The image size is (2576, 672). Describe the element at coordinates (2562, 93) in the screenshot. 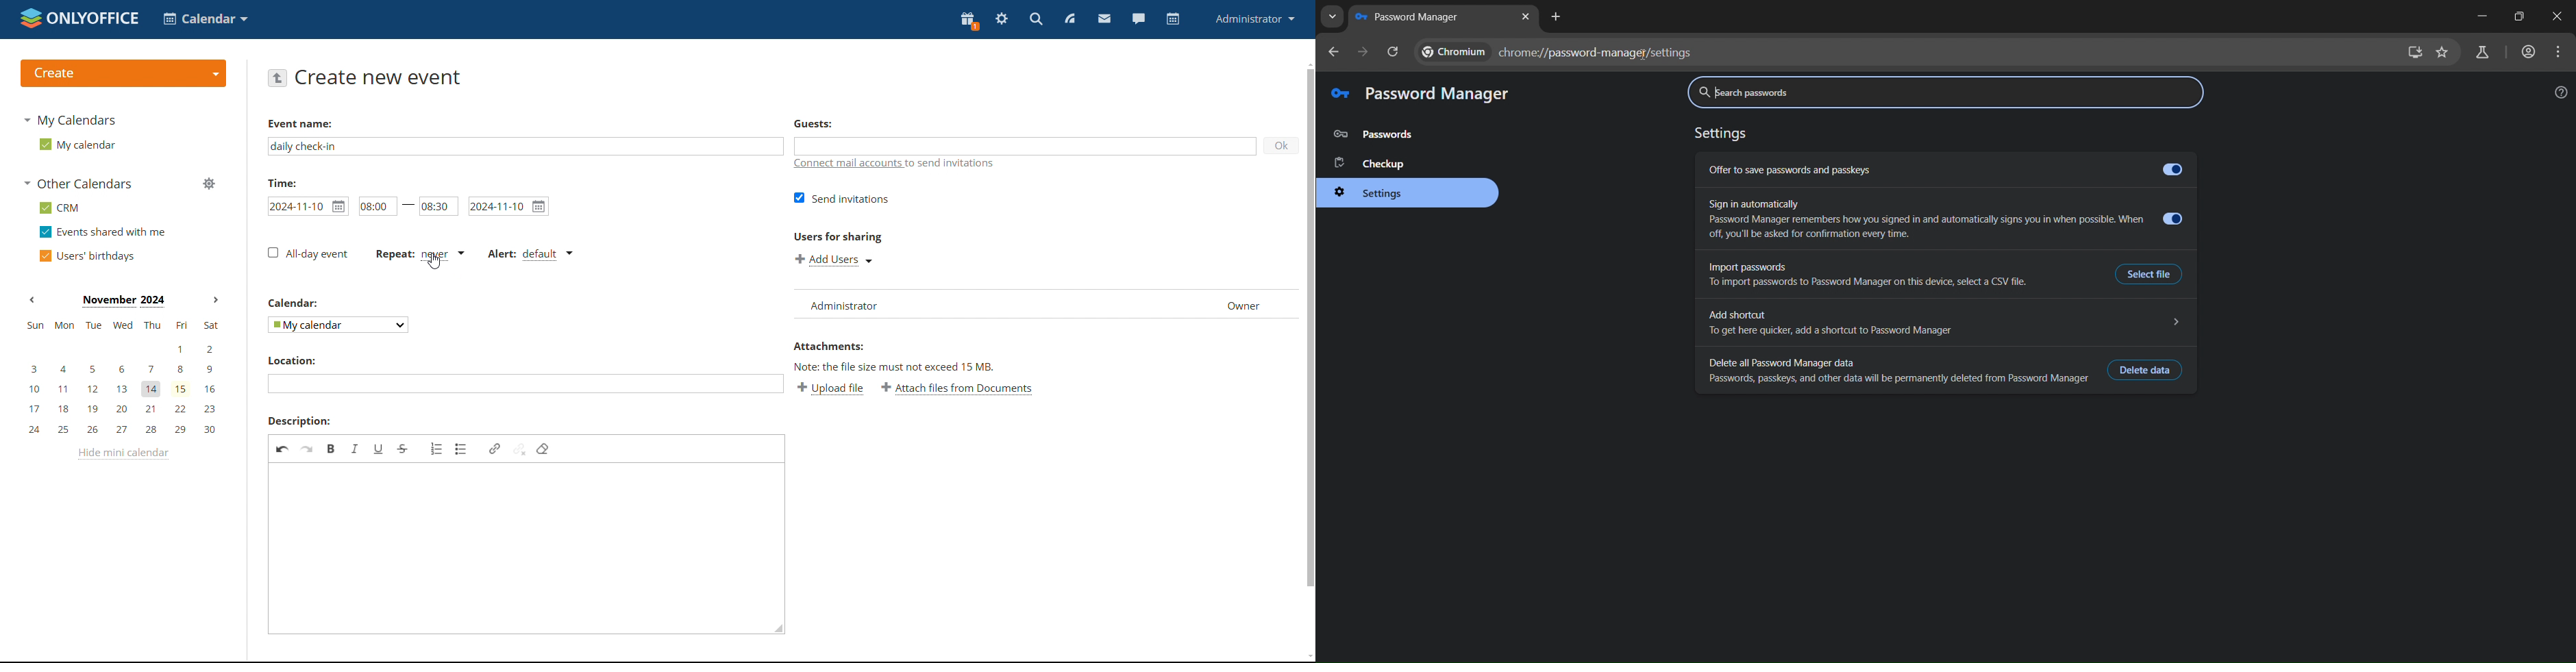

I see `help` at that location.